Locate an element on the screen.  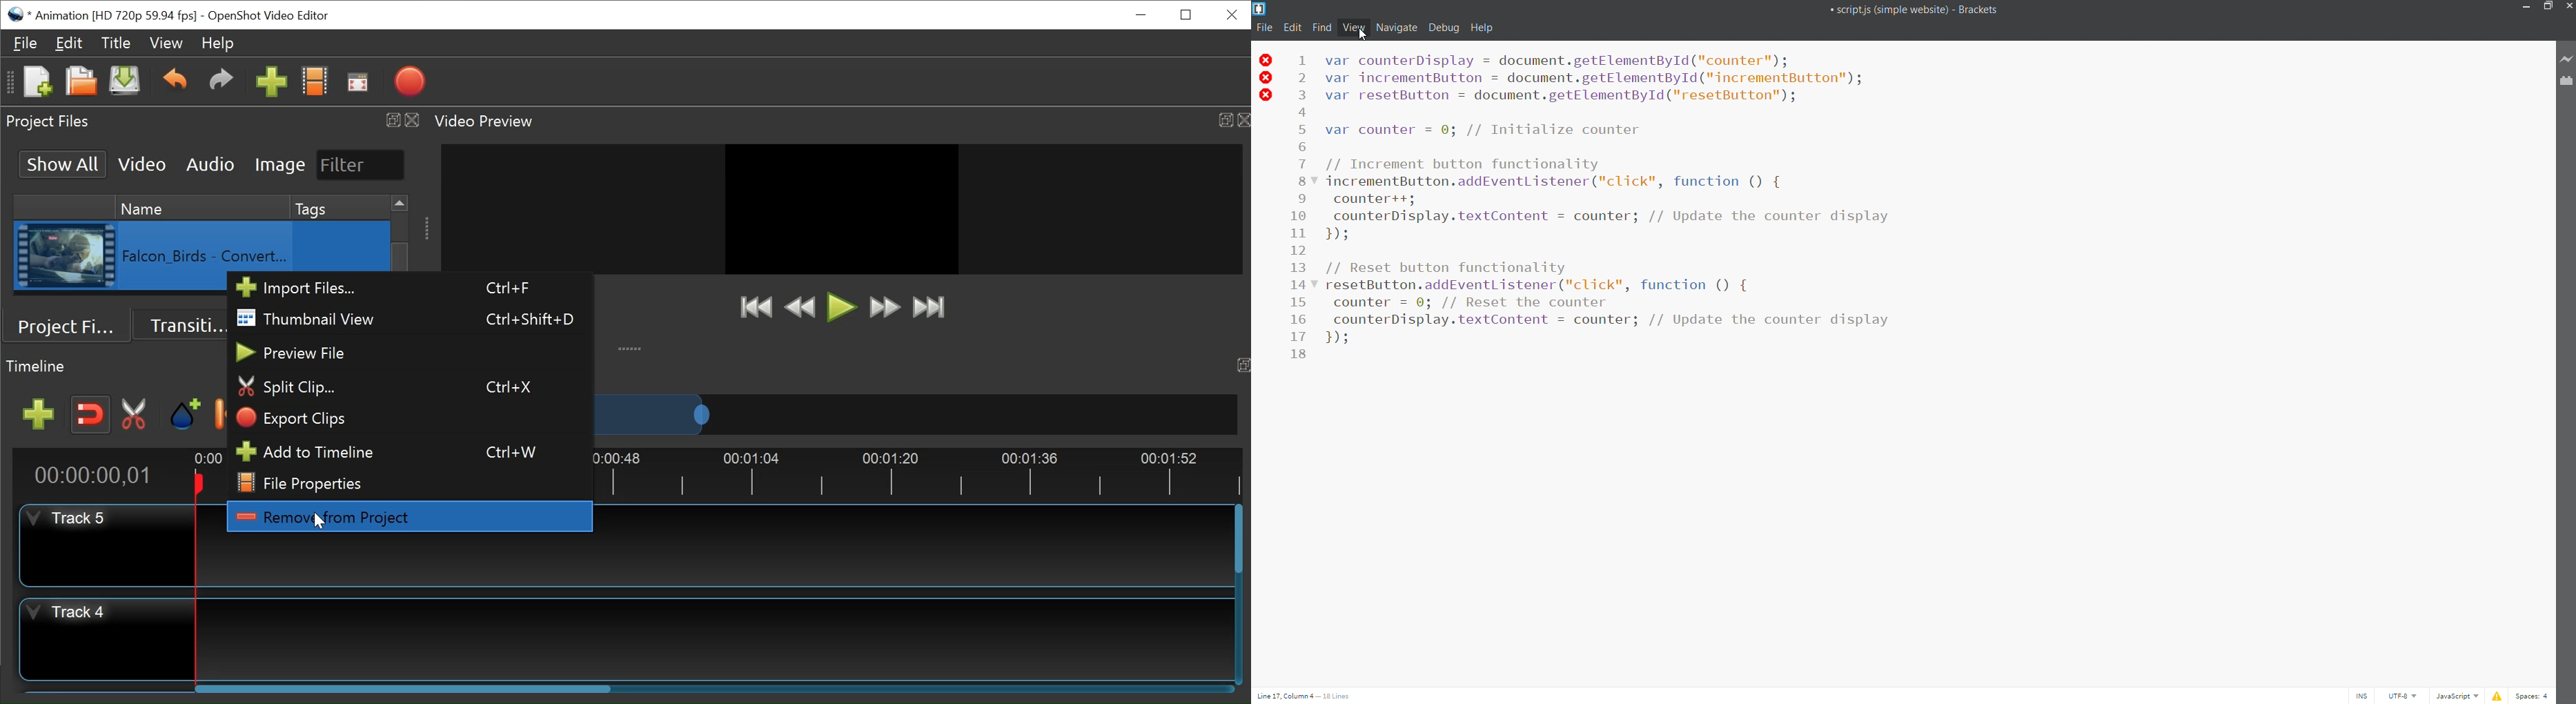
Fast Forward is located at coordinates (885, 307).